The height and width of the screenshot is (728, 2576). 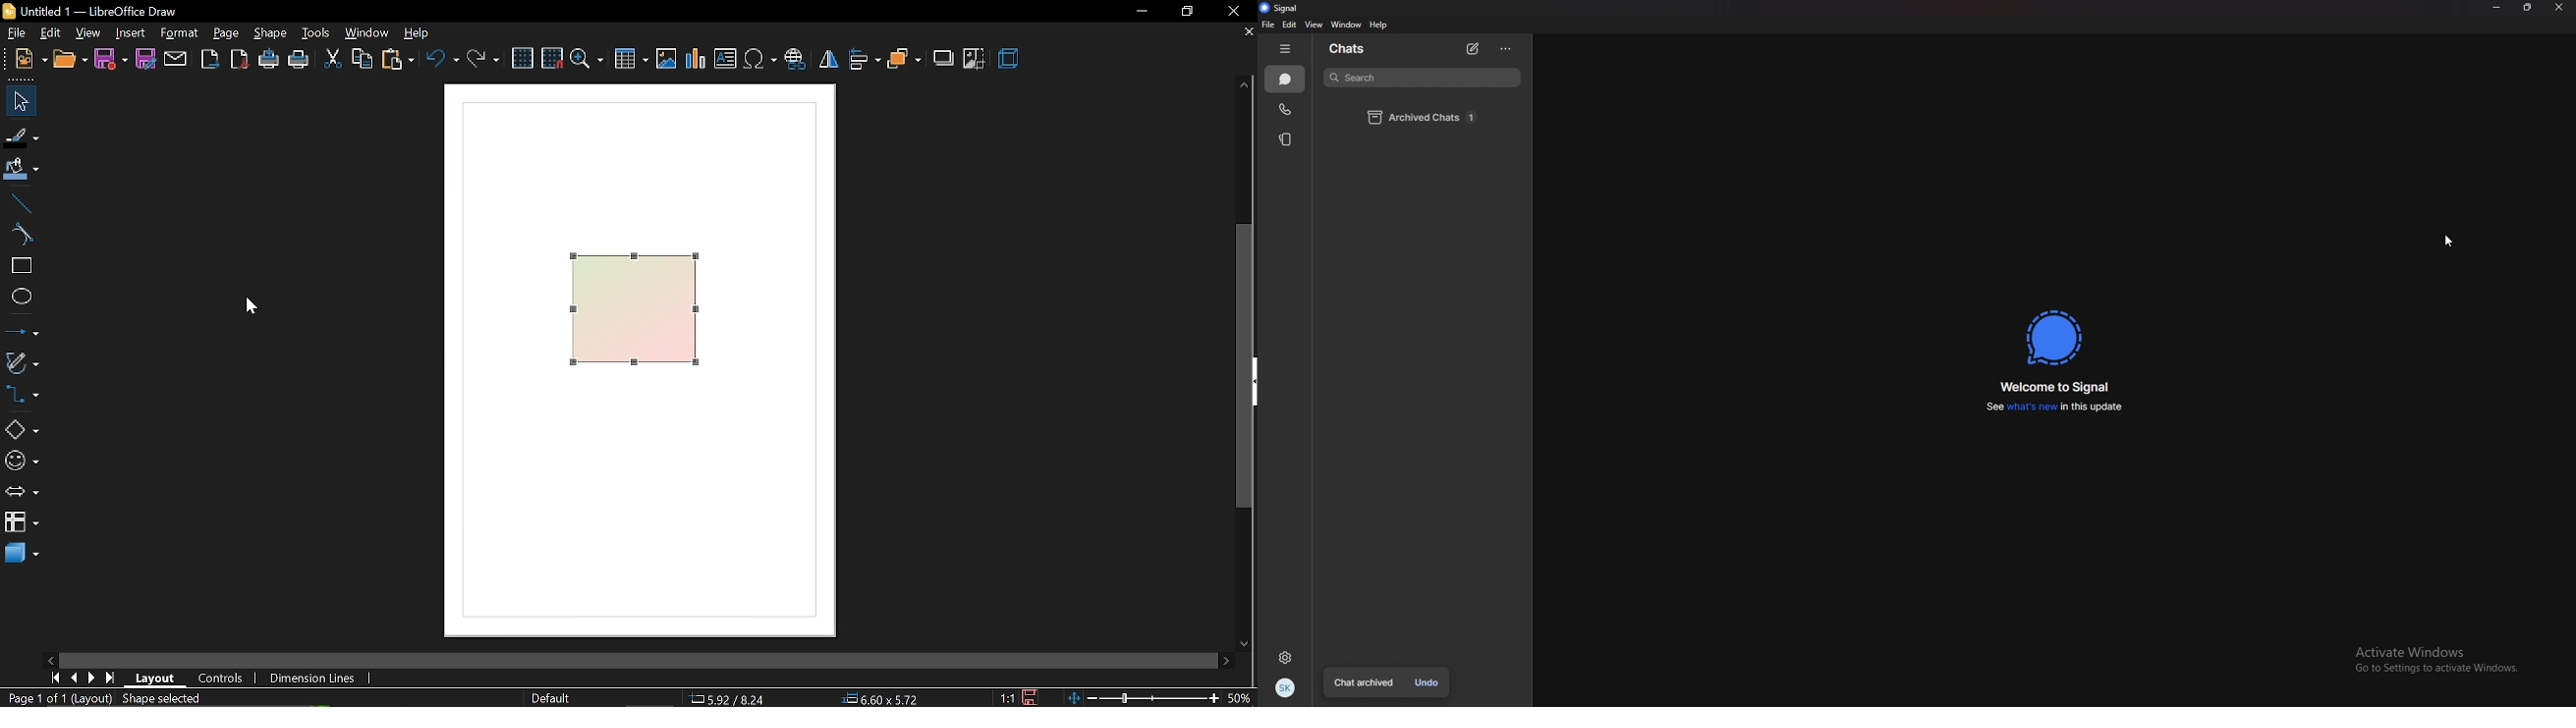 I want to click on Connector, so click(x=21, y=397).